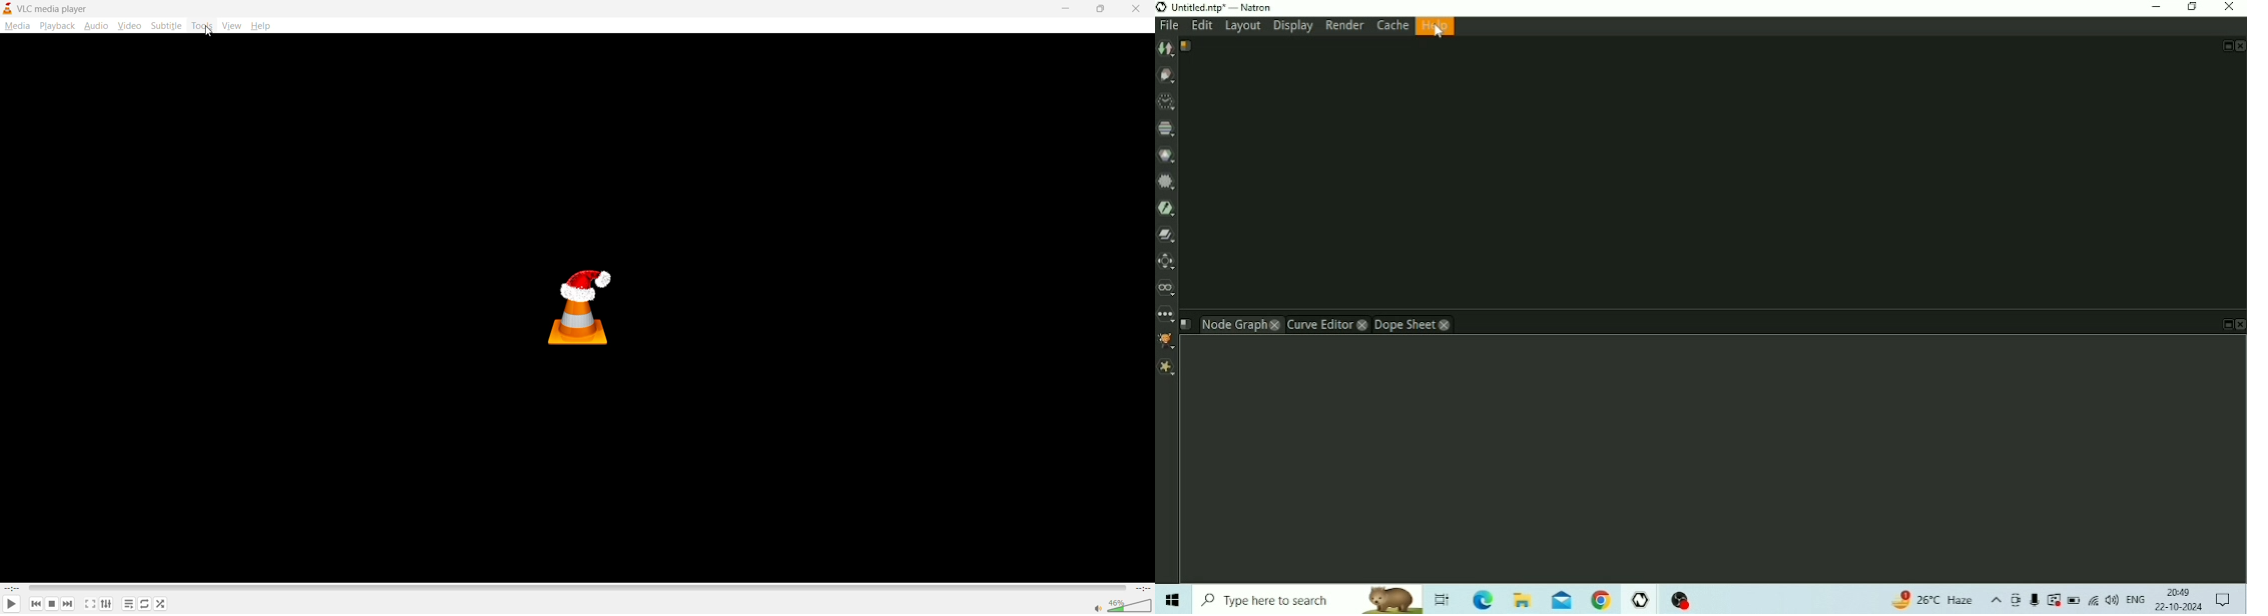  Describe the element at coordinates (1143, 588) in the screenshot. I see `total track time` at that location.